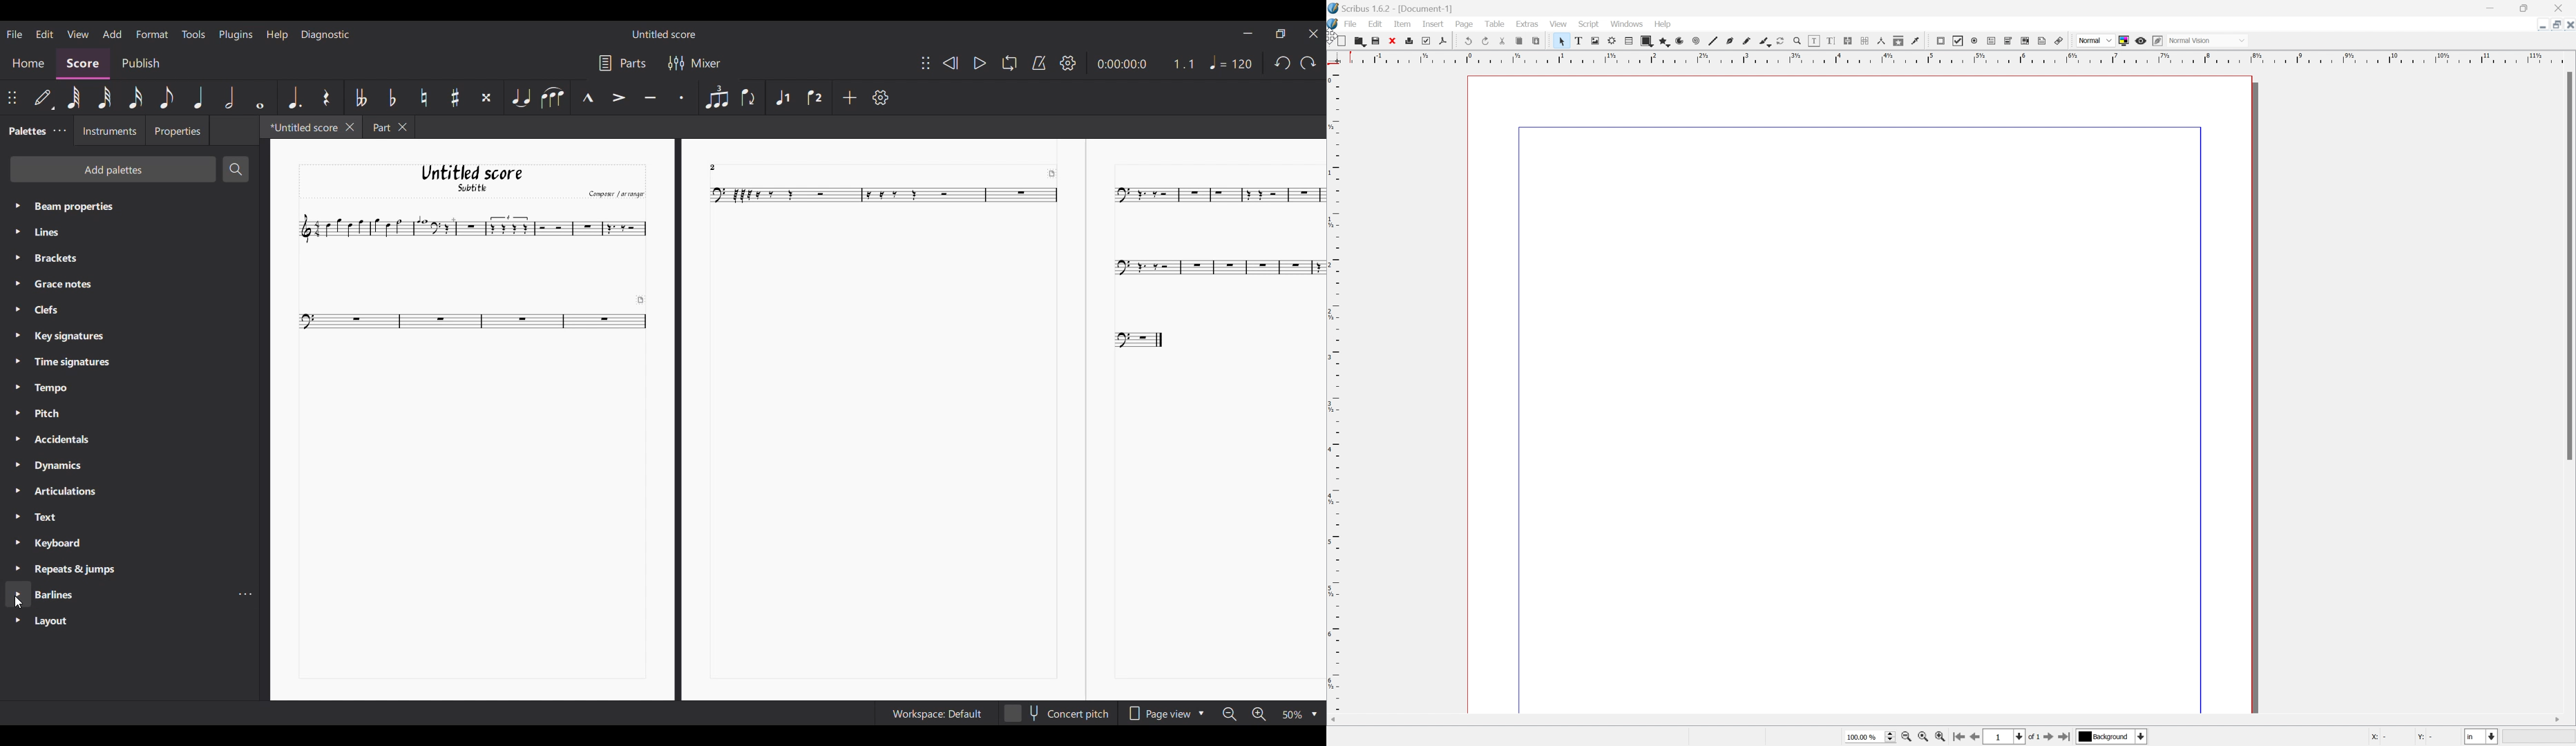 Image resolution: width=2576 pixels, height=756 pixels. What do you see at coordinates (1916, 41) in the screenshot?
I see `eye dropper` at bounding box center [1916, 41].